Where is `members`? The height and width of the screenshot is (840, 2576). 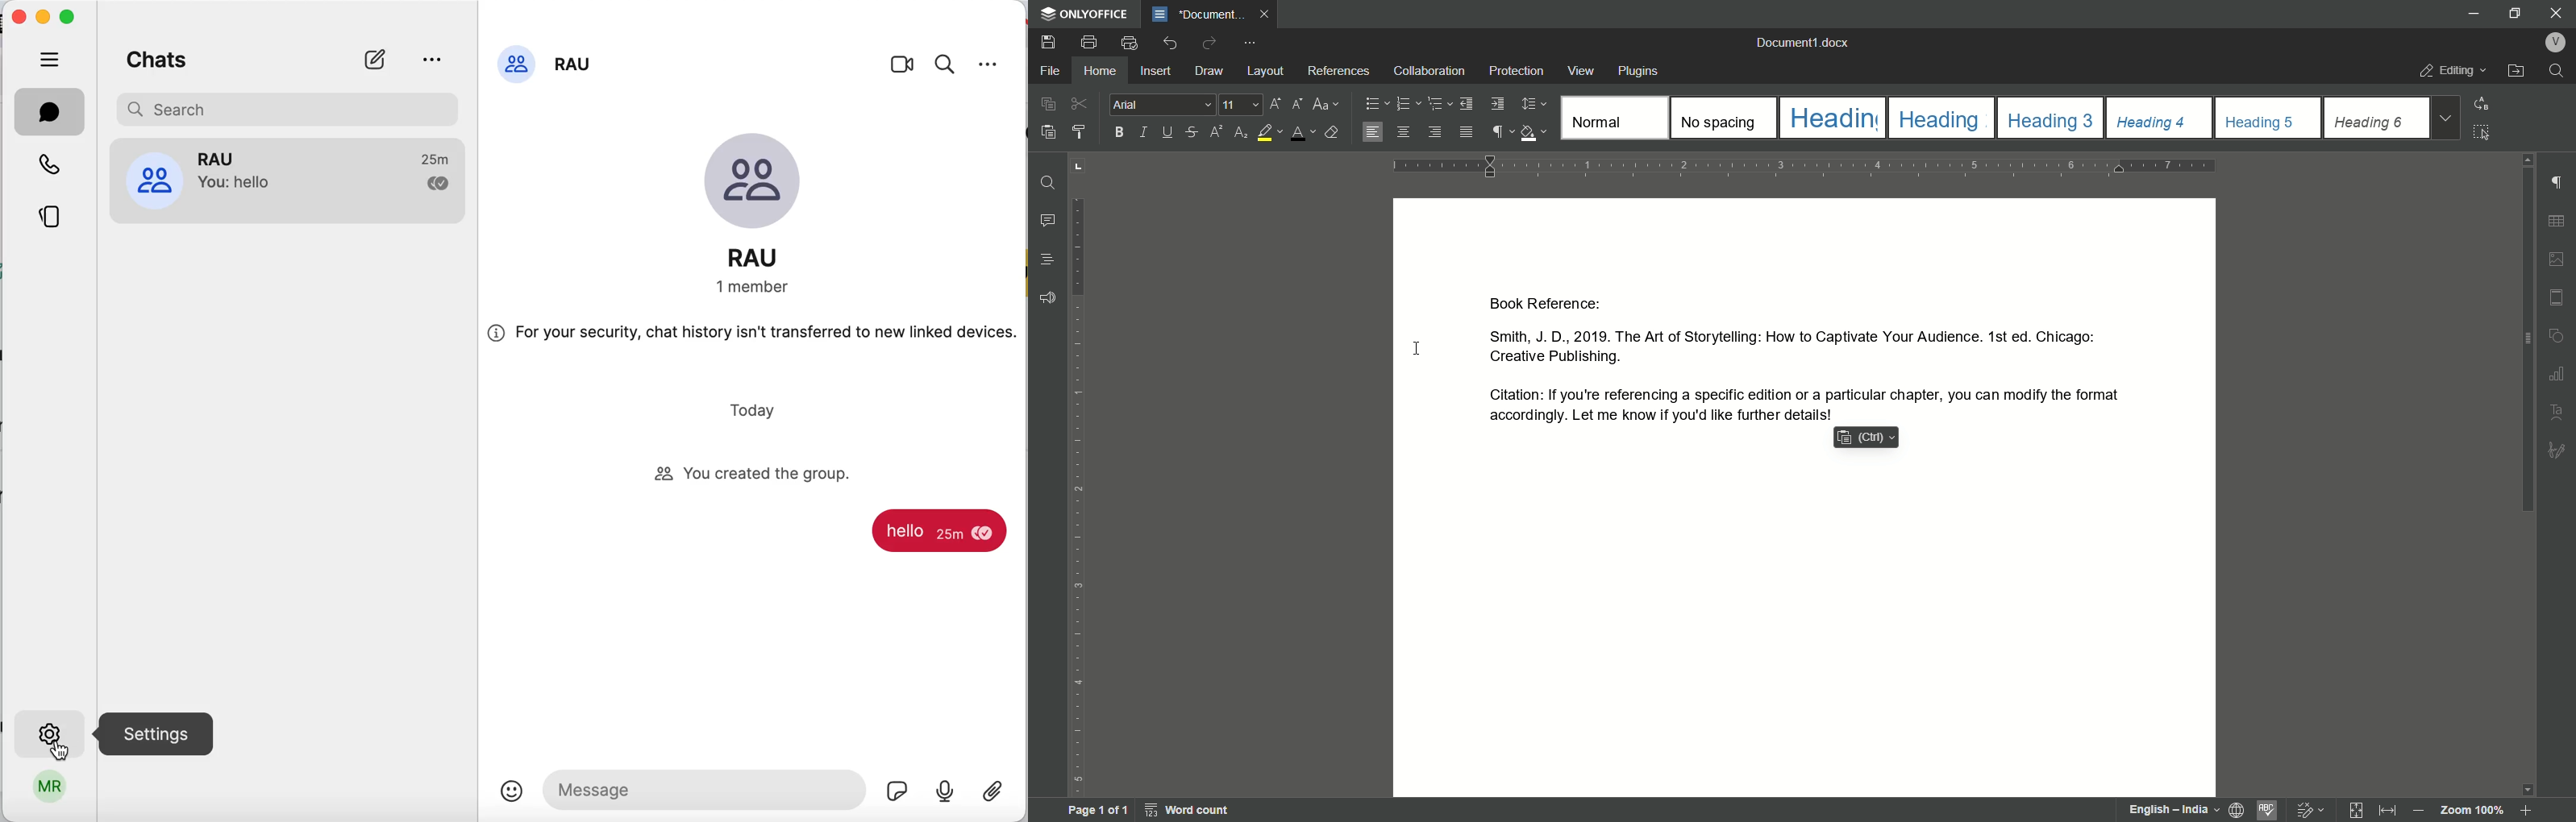
members is located at coordinates (758, 293).